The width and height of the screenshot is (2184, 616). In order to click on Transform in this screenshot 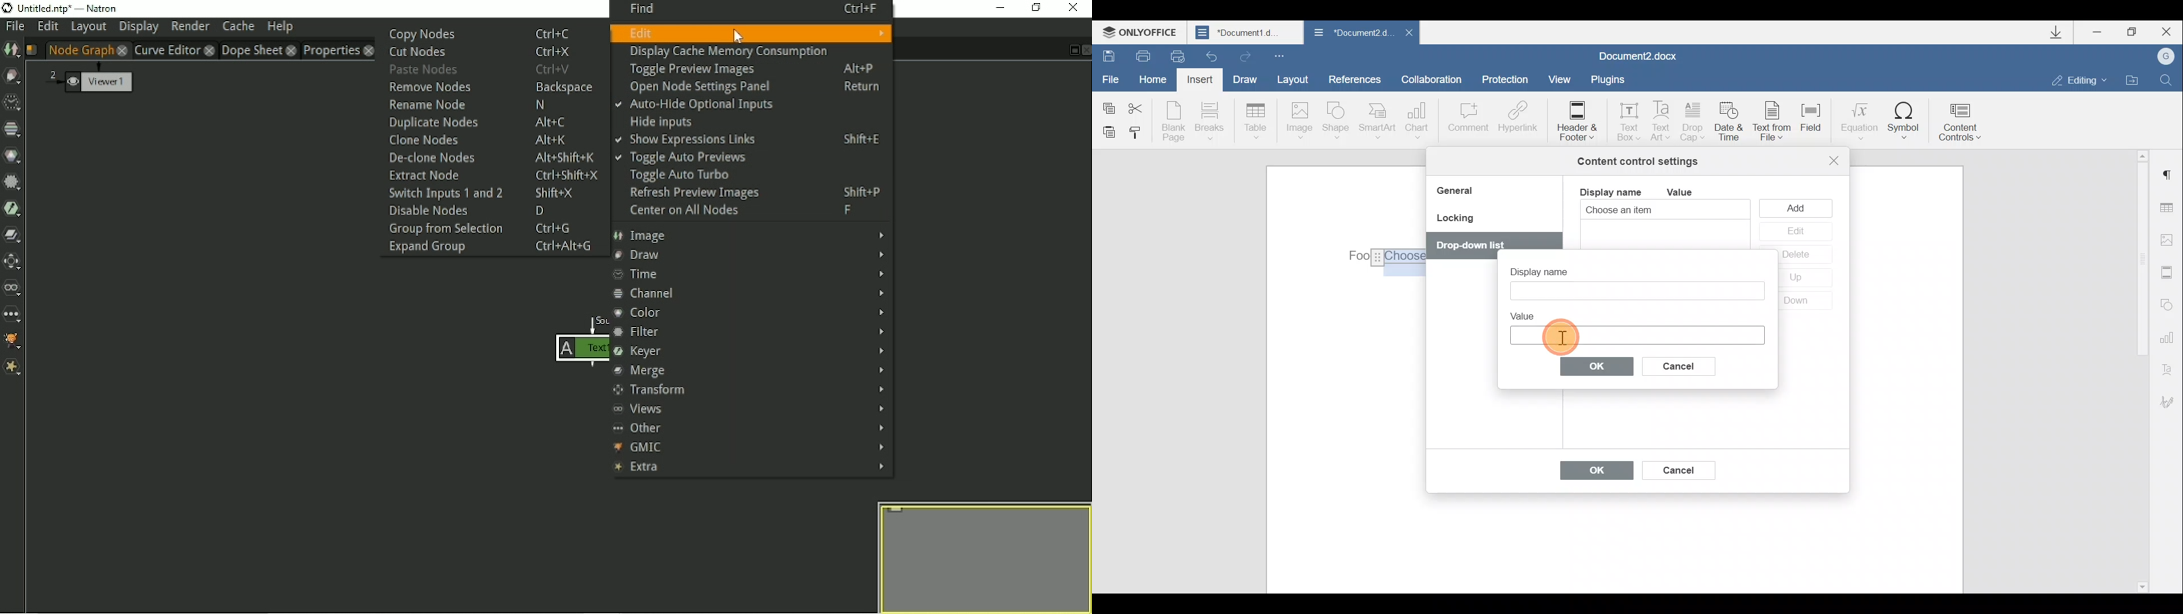, I will do `click(749, 391)`.